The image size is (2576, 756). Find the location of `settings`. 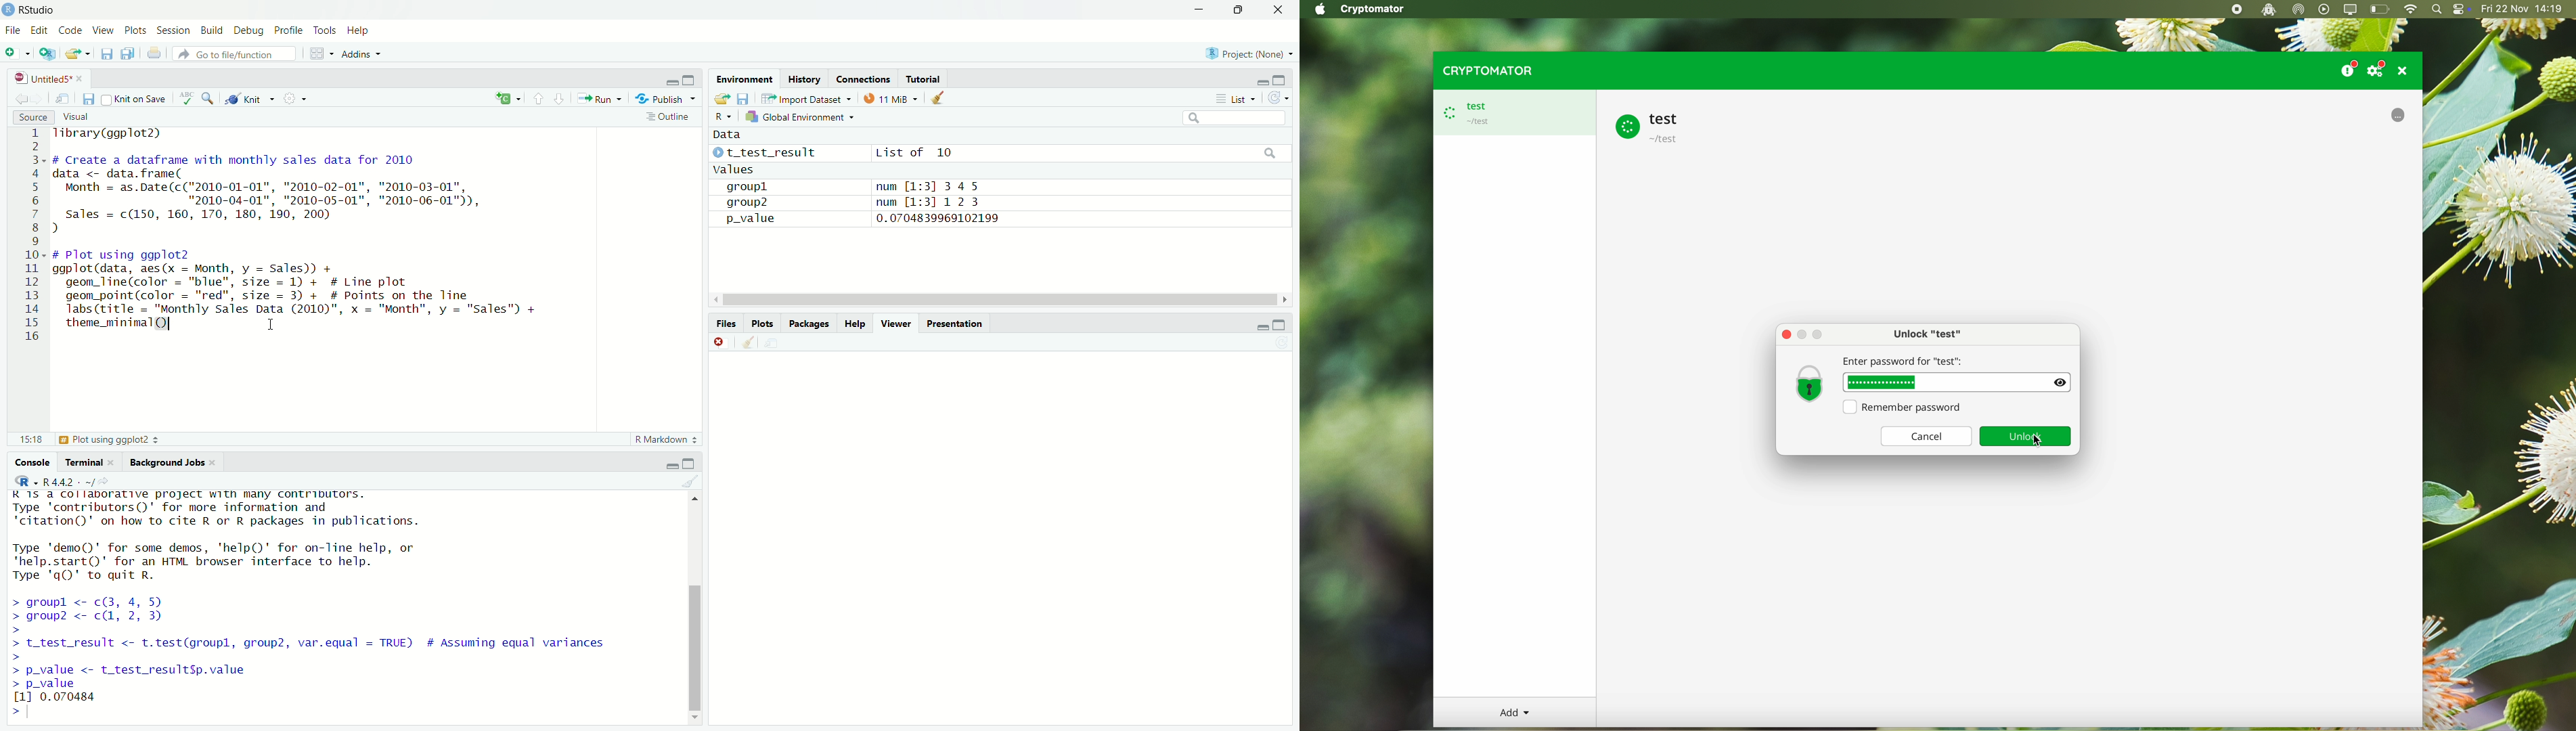

settings is located at coordinates (295, 99).